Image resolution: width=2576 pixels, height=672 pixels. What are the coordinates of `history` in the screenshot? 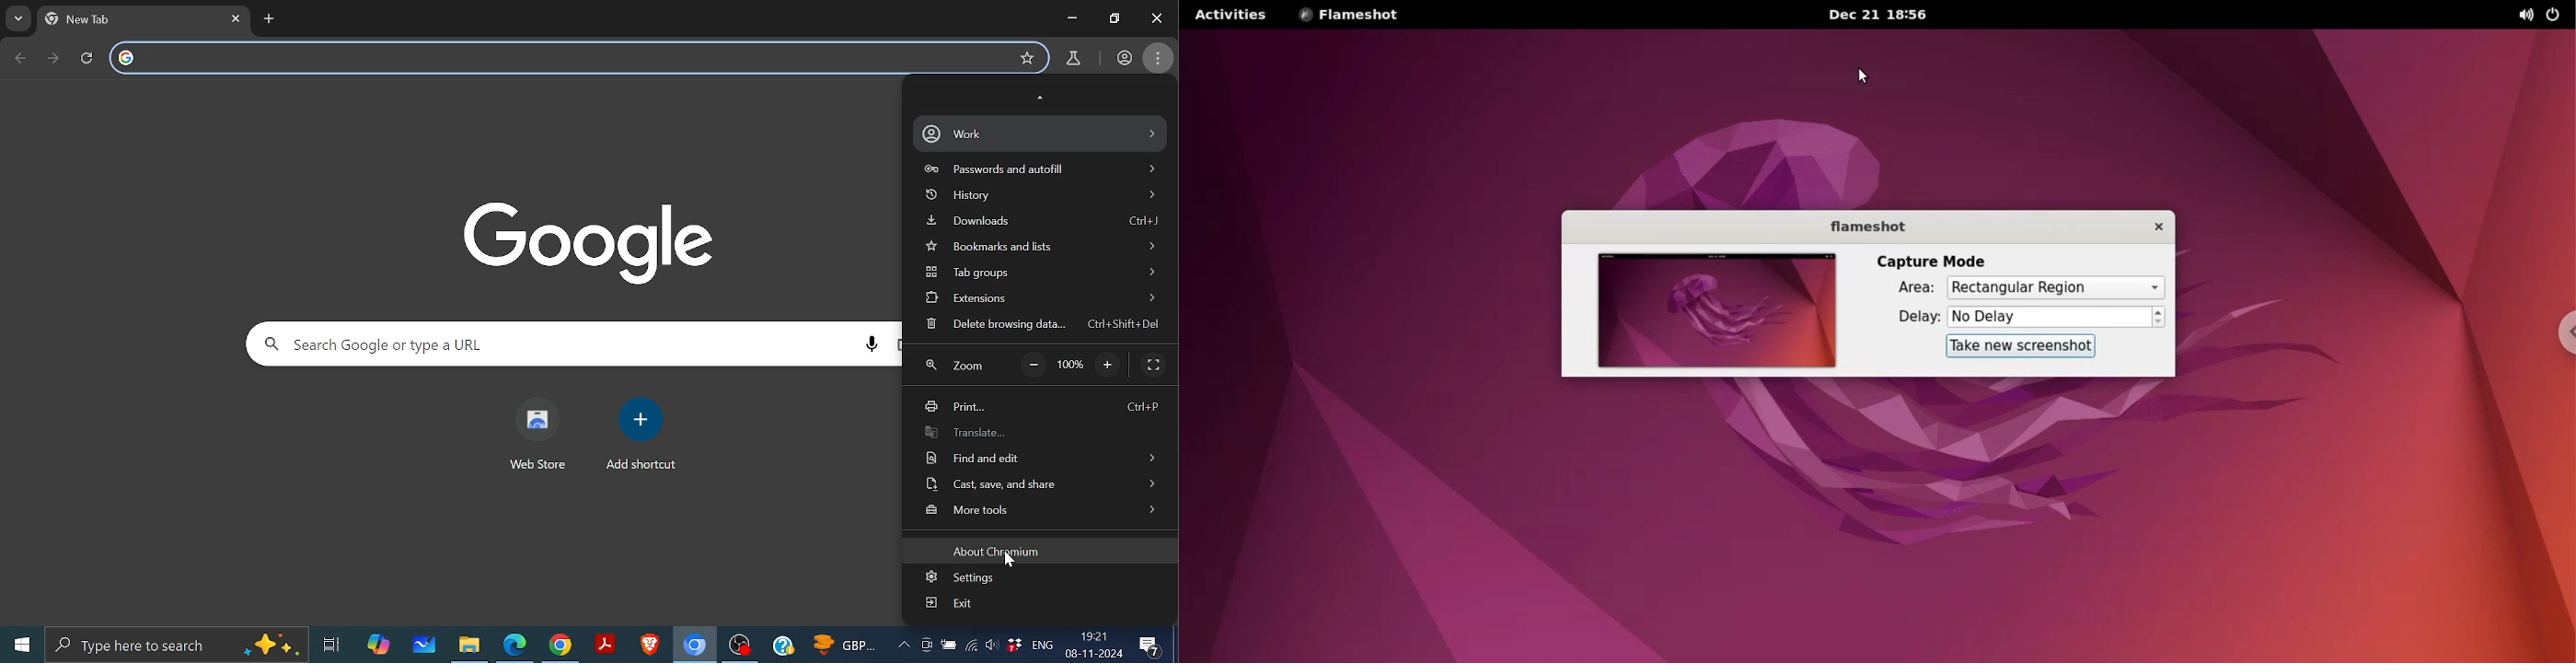 It's located at (1041, 196).